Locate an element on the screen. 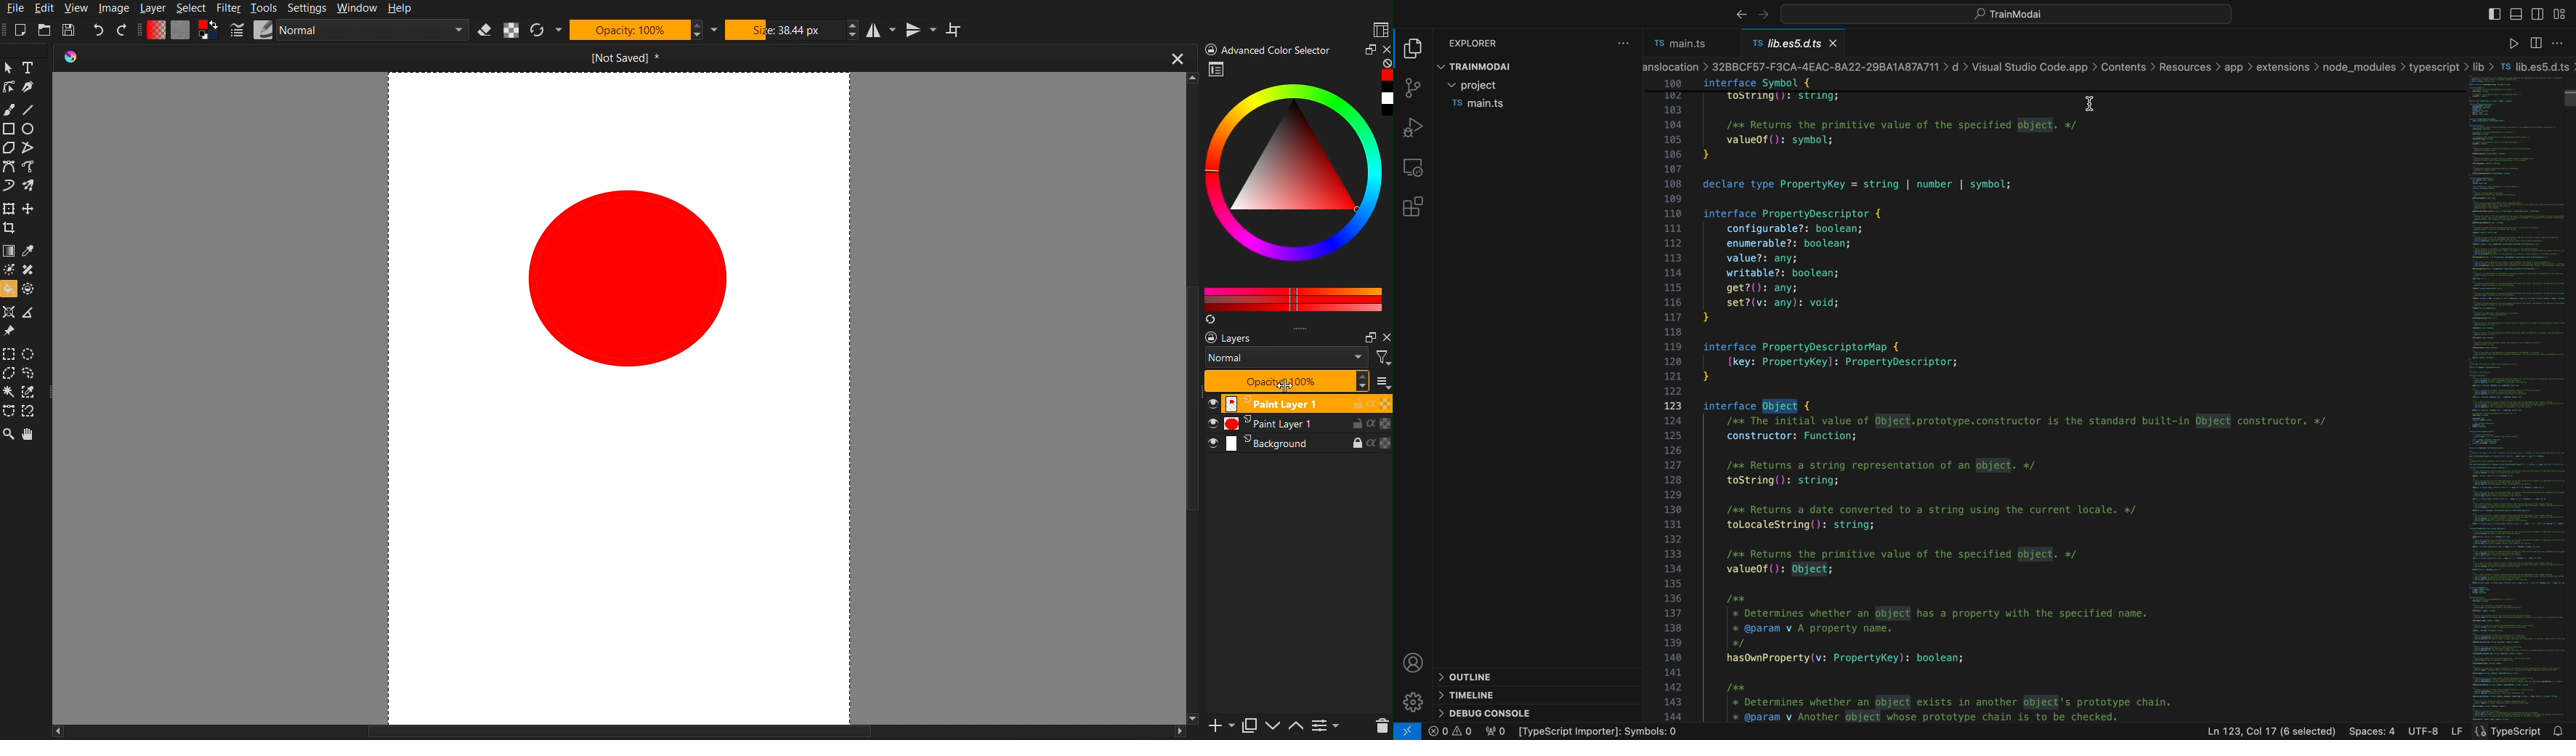 This screenshot has width=2576, height=756. Layer is located at coordinates (153, 9).